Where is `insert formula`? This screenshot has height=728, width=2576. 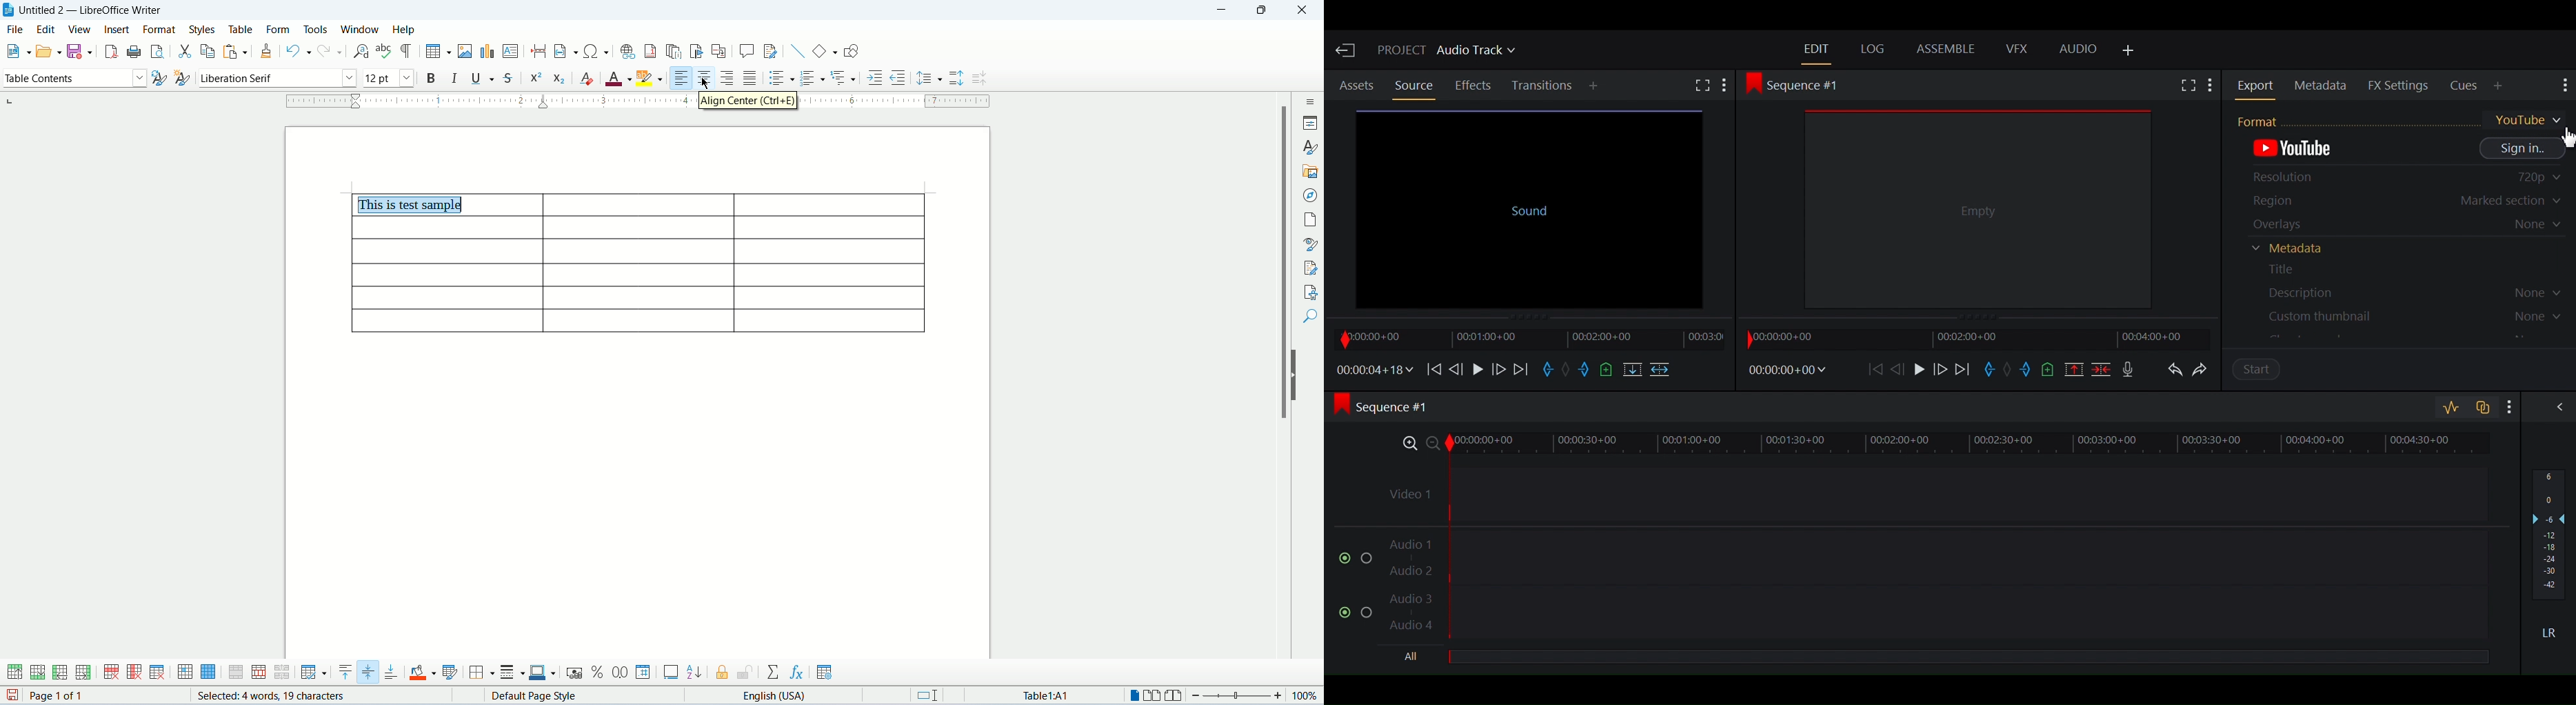 insert formula is located at coordinates (795, 672).